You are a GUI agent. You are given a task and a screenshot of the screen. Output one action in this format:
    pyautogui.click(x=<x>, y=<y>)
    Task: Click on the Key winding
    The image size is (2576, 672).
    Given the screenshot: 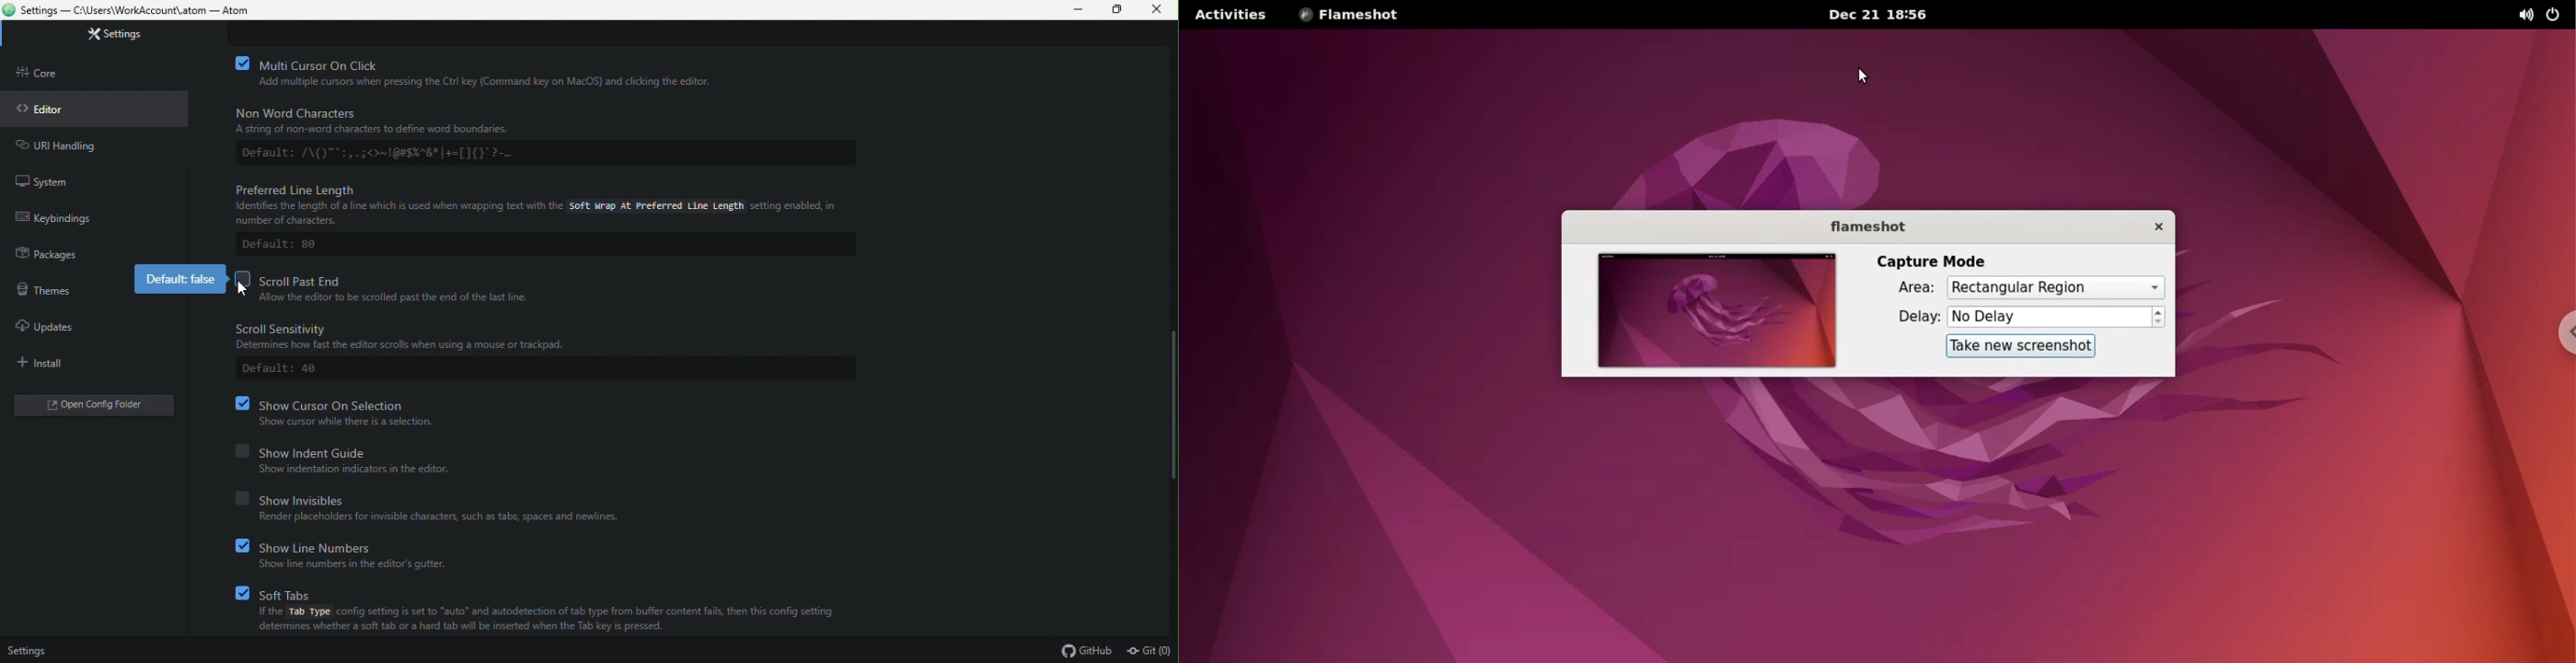 What is the action you would take?
    pyautogui.click(x=66, y=221)
    